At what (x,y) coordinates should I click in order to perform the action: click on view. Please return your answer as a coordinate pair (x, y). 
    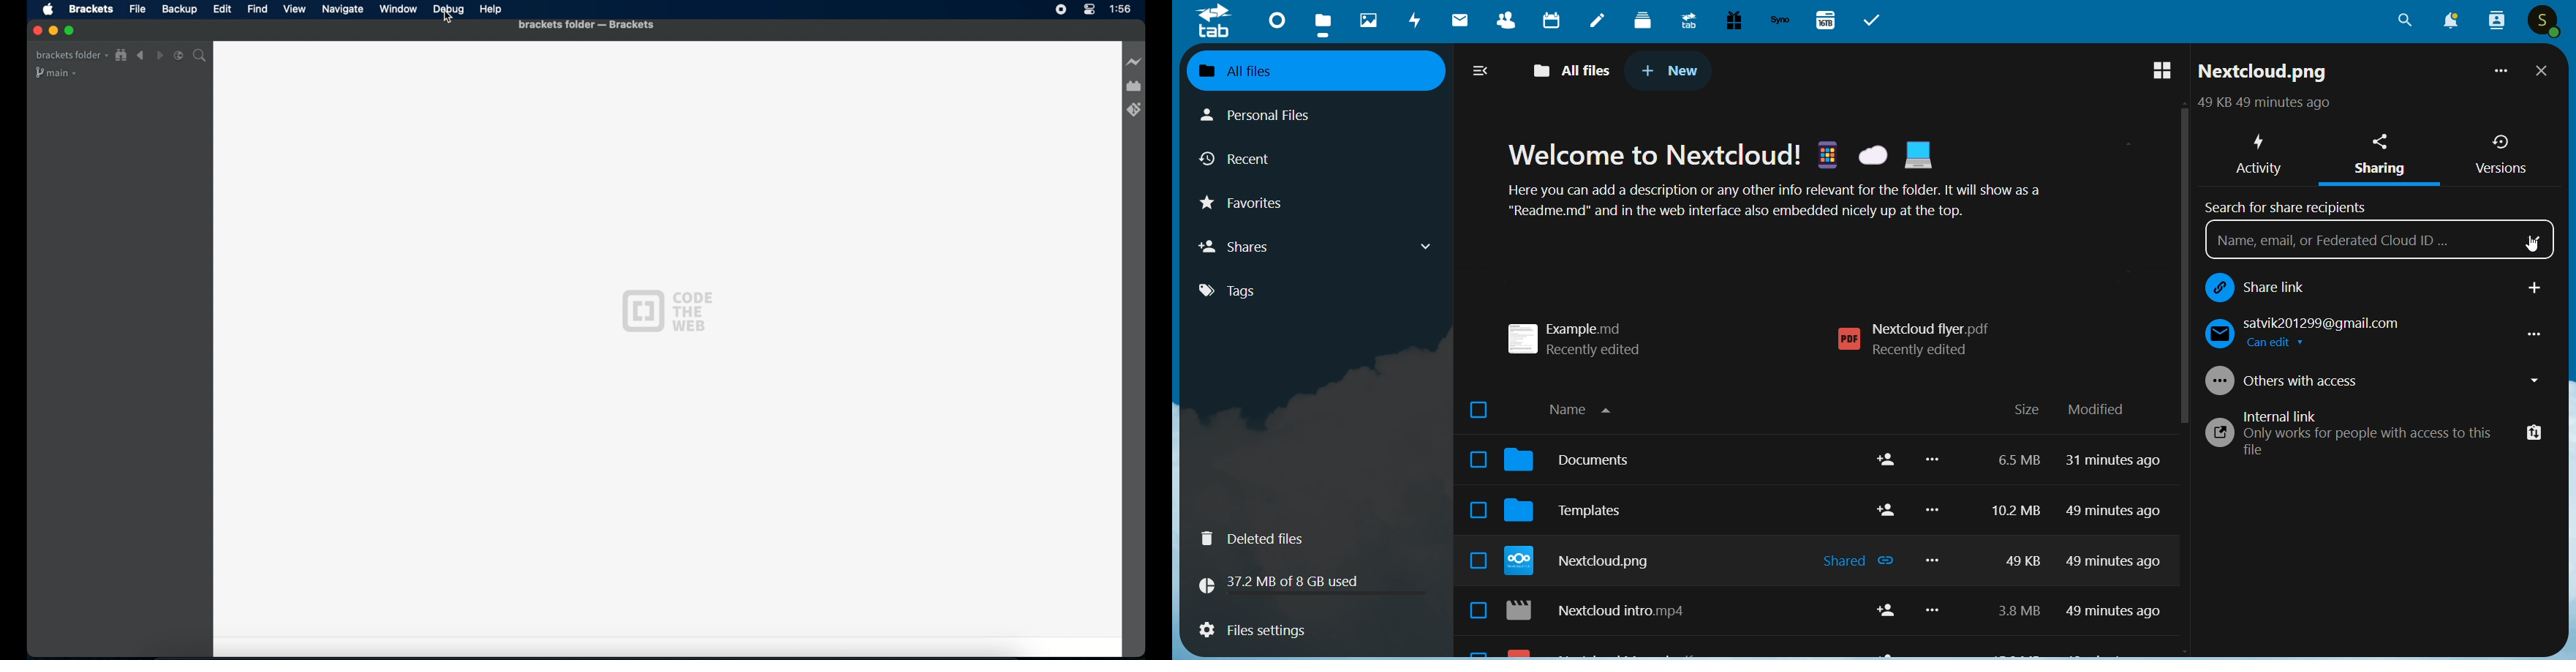
    Looking at the image, I should click on (2154, 72).